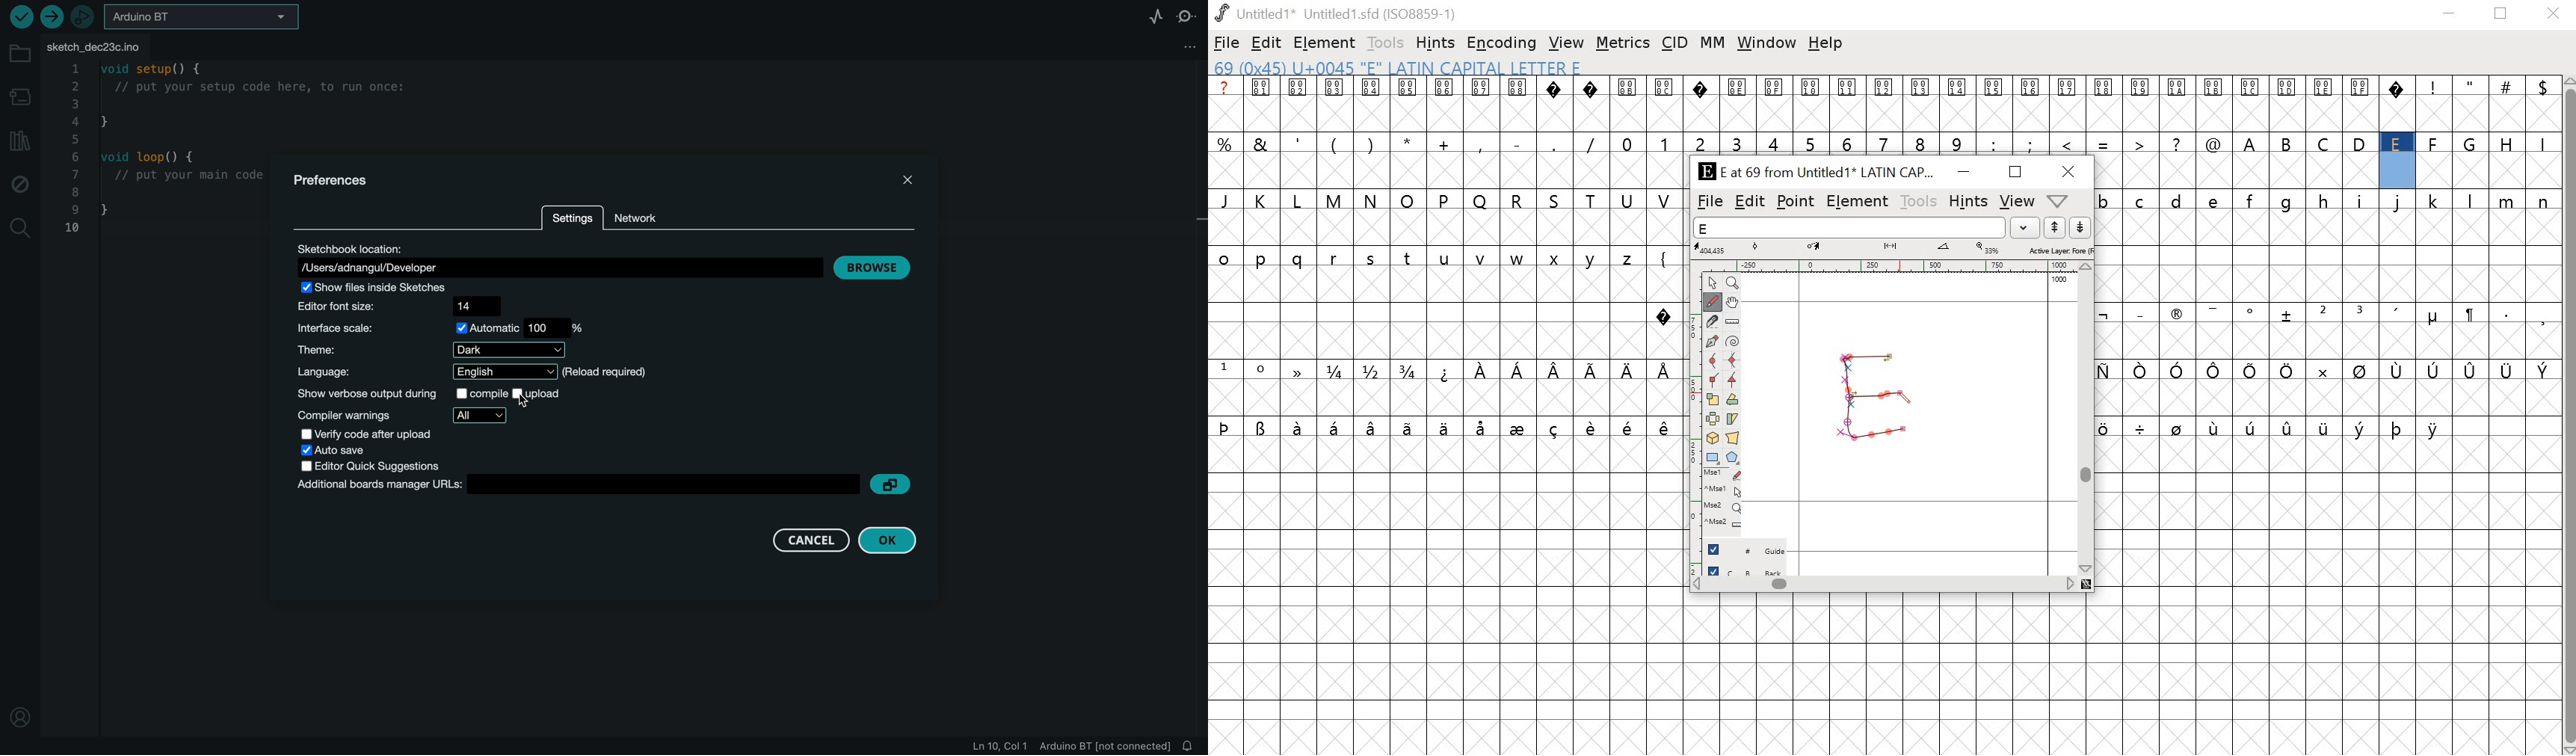 This screenshot has height=756, width=2576. I want to click on Mouse left button + Ctrl, so click(1722, 492).